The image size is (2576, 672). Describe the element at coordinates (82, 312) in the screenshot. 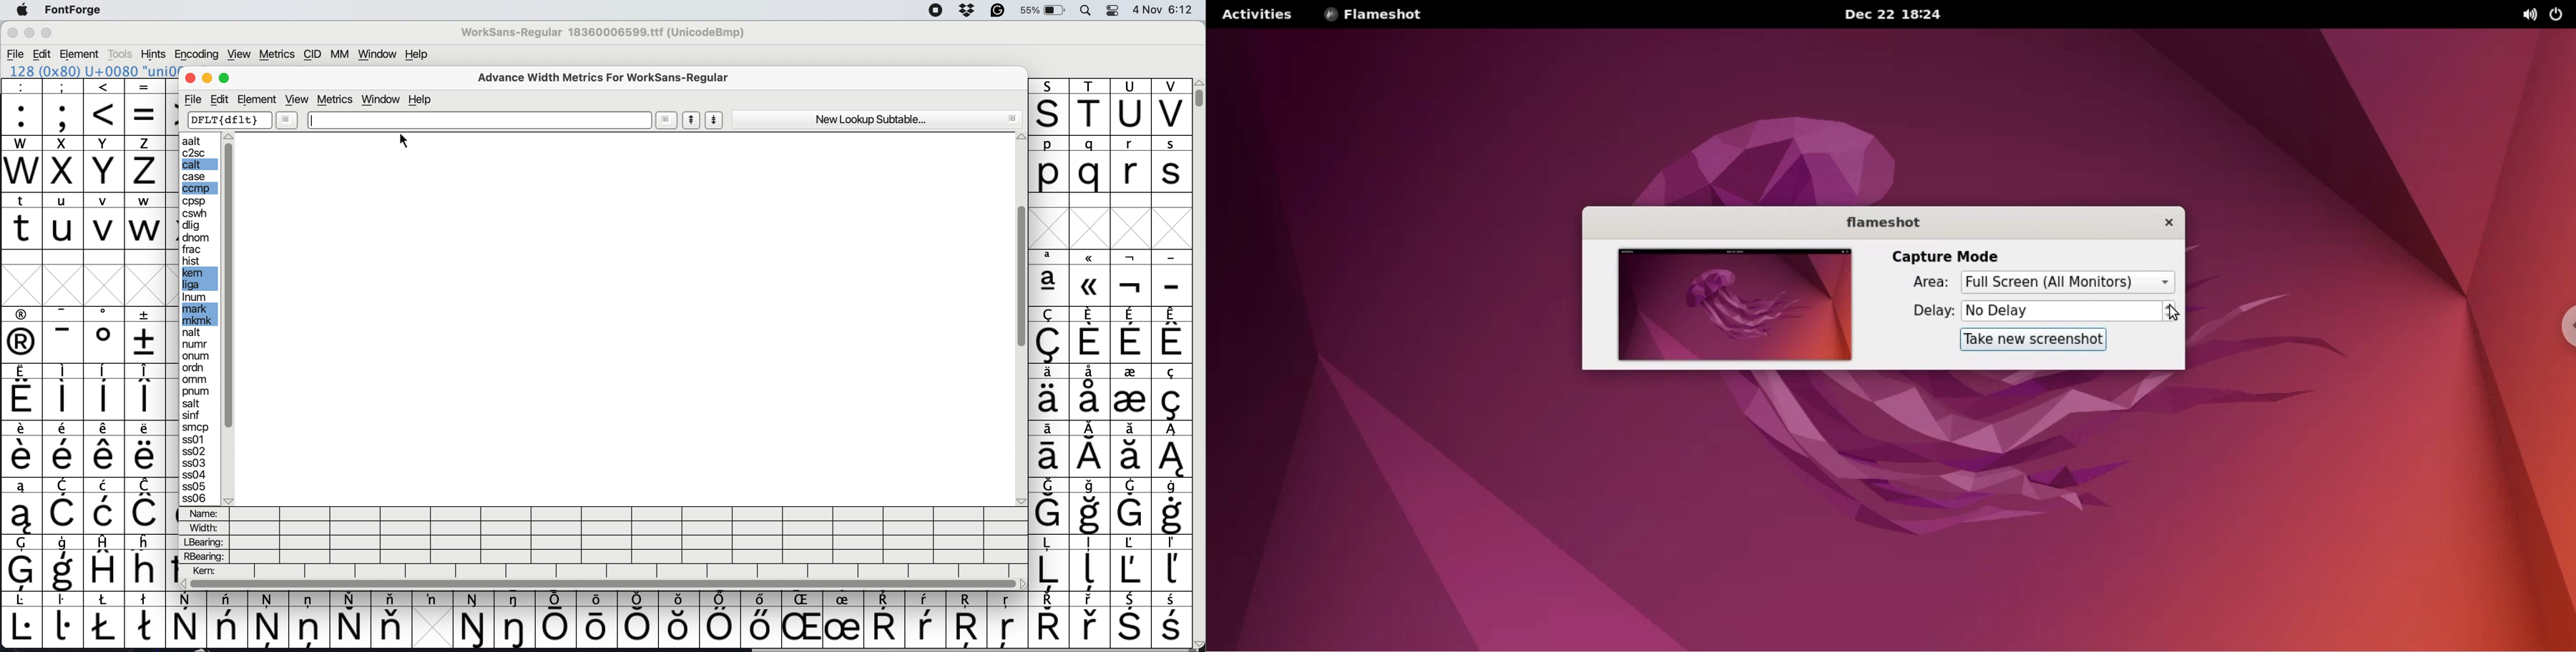

I see `special characters` at that location.